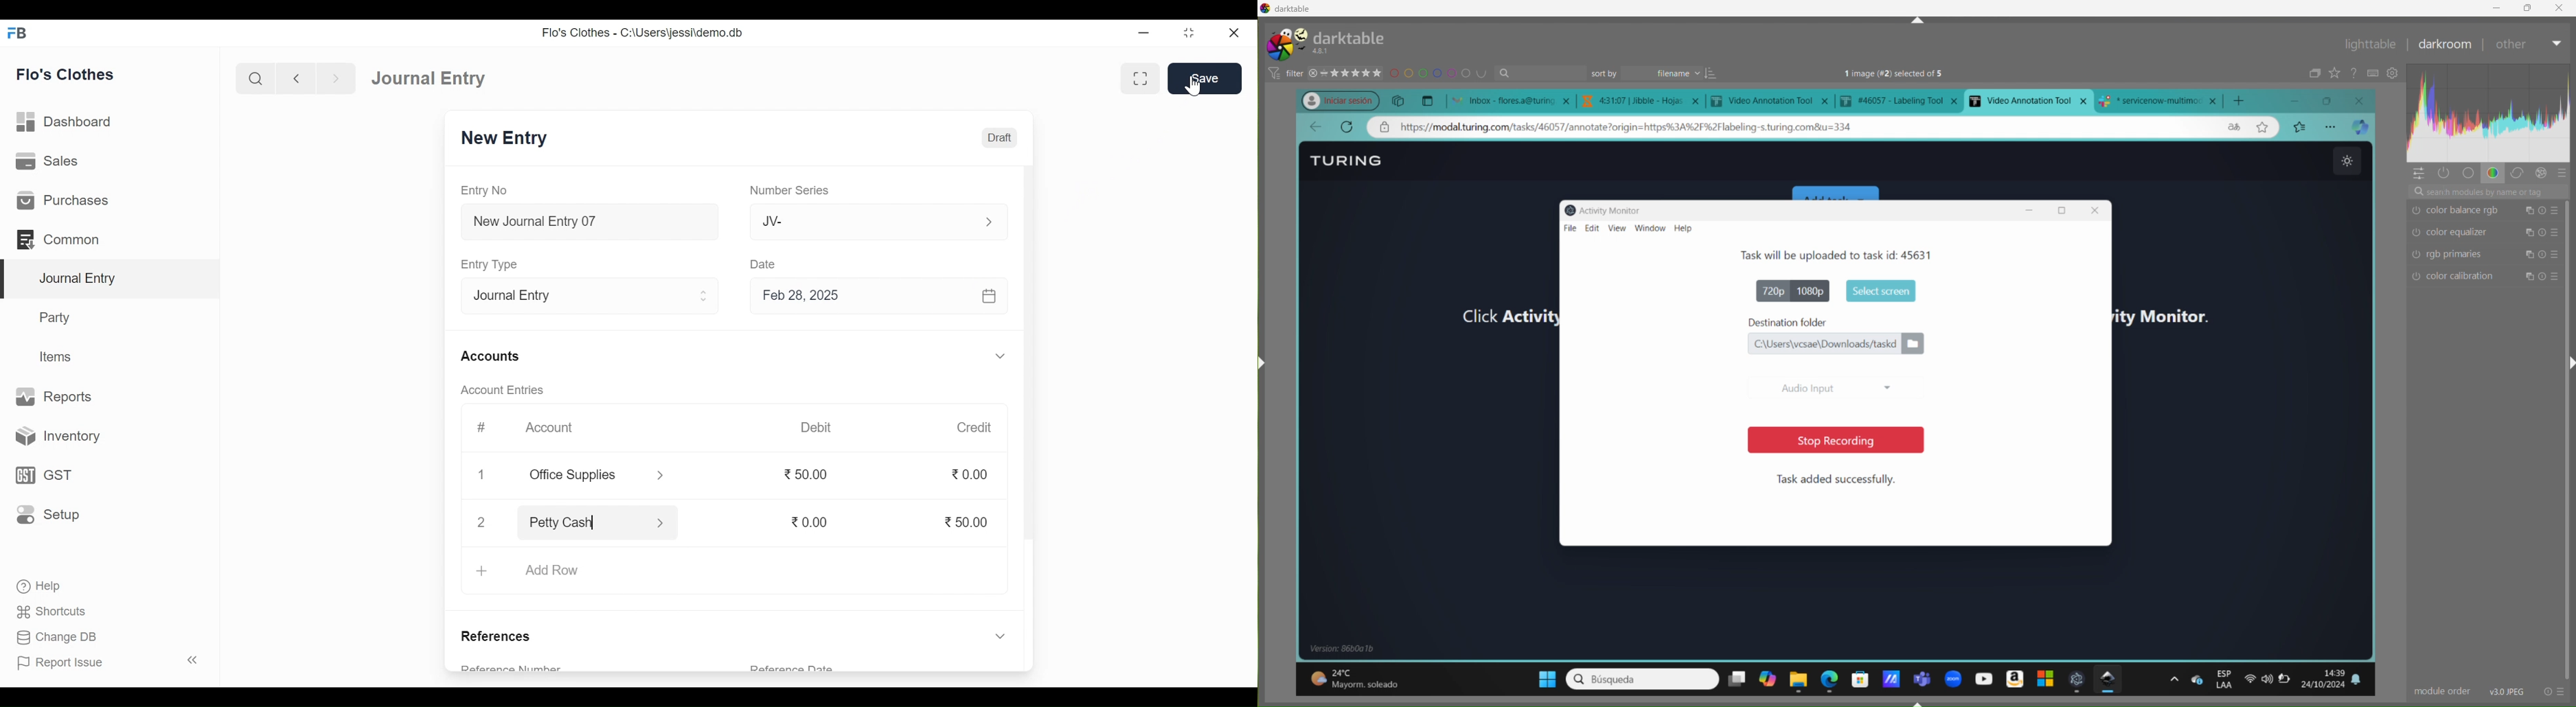 This screenshot has height=728, width=2576. What do you see at coordinates (42, 477) in the screenshot?
I see `GST` at bounding box center [42, 477].